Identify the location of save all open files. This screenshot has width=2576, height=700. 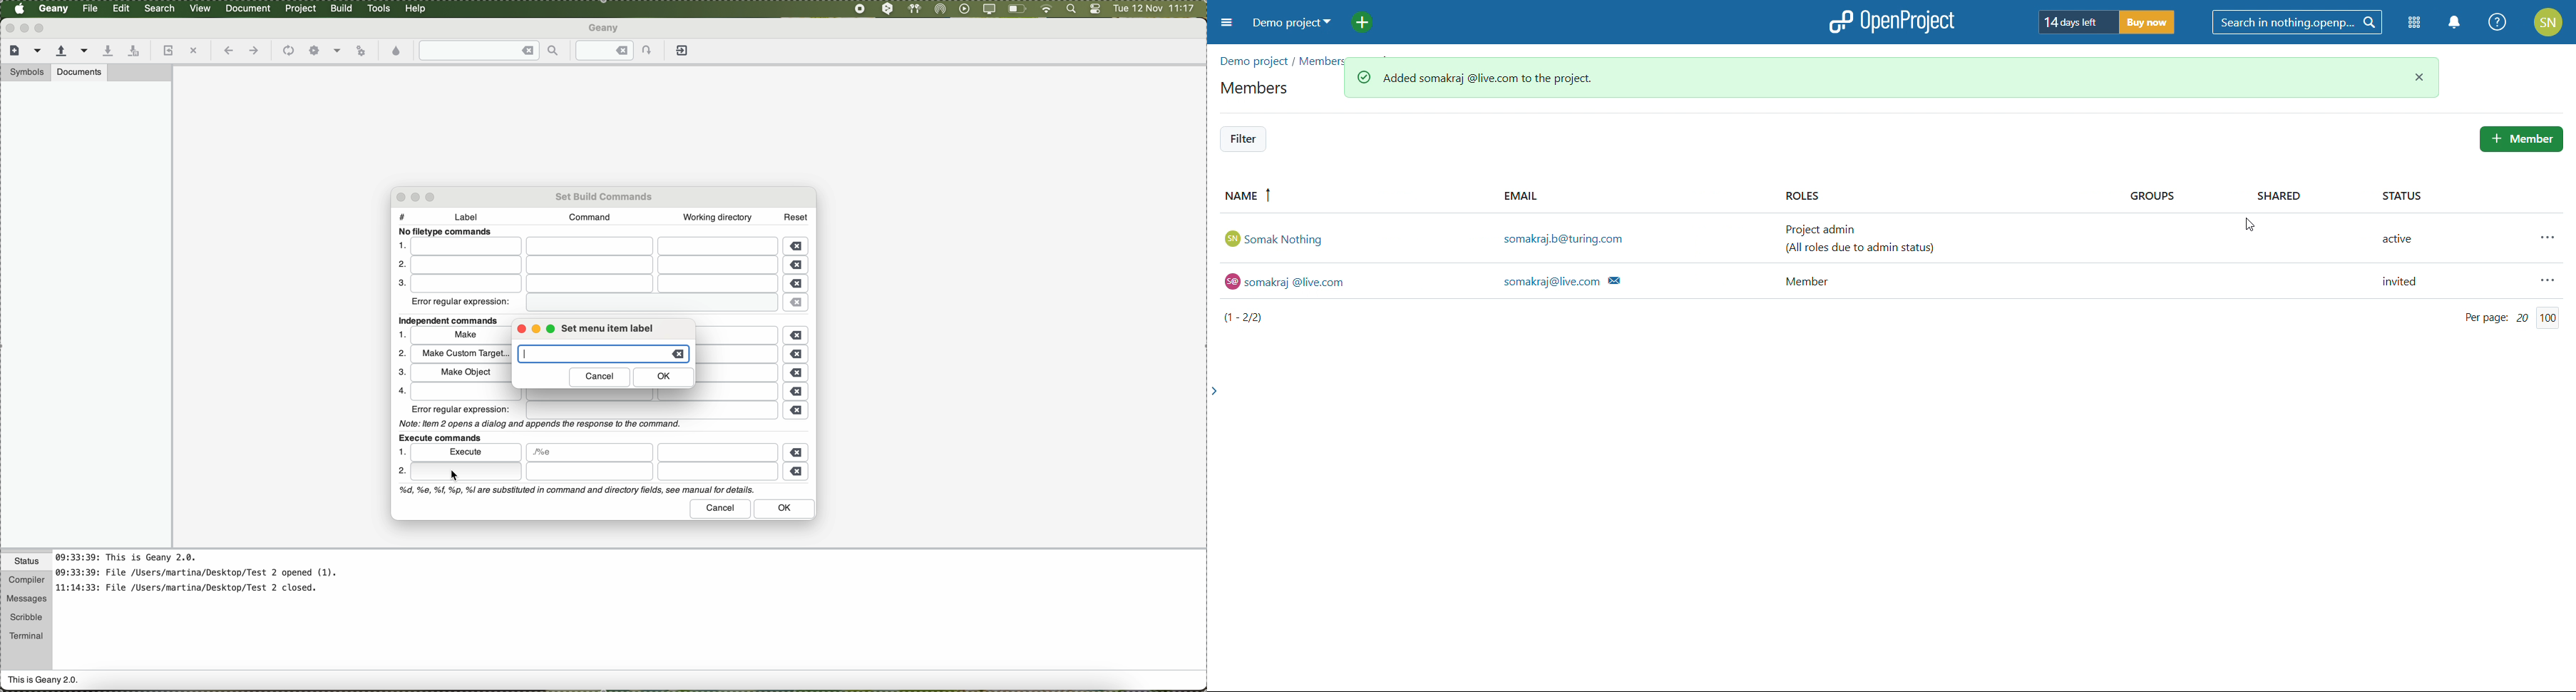
(132, 51).